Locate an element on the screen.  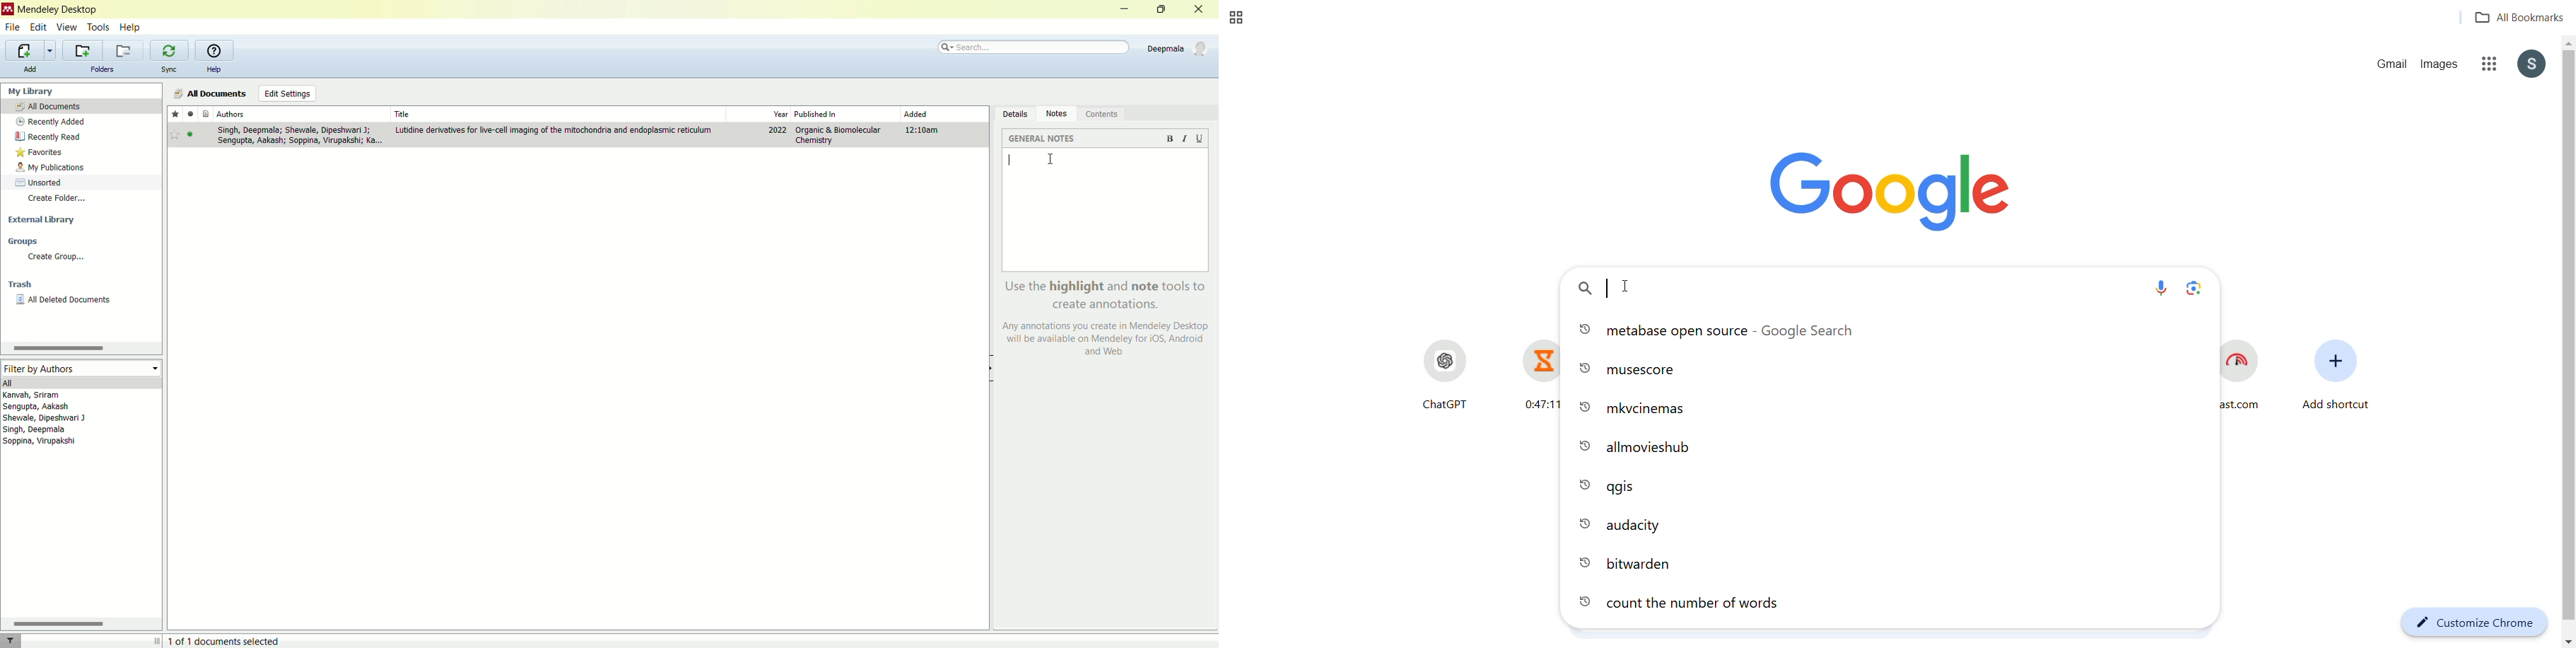
added is located at coordinates (917, 114).